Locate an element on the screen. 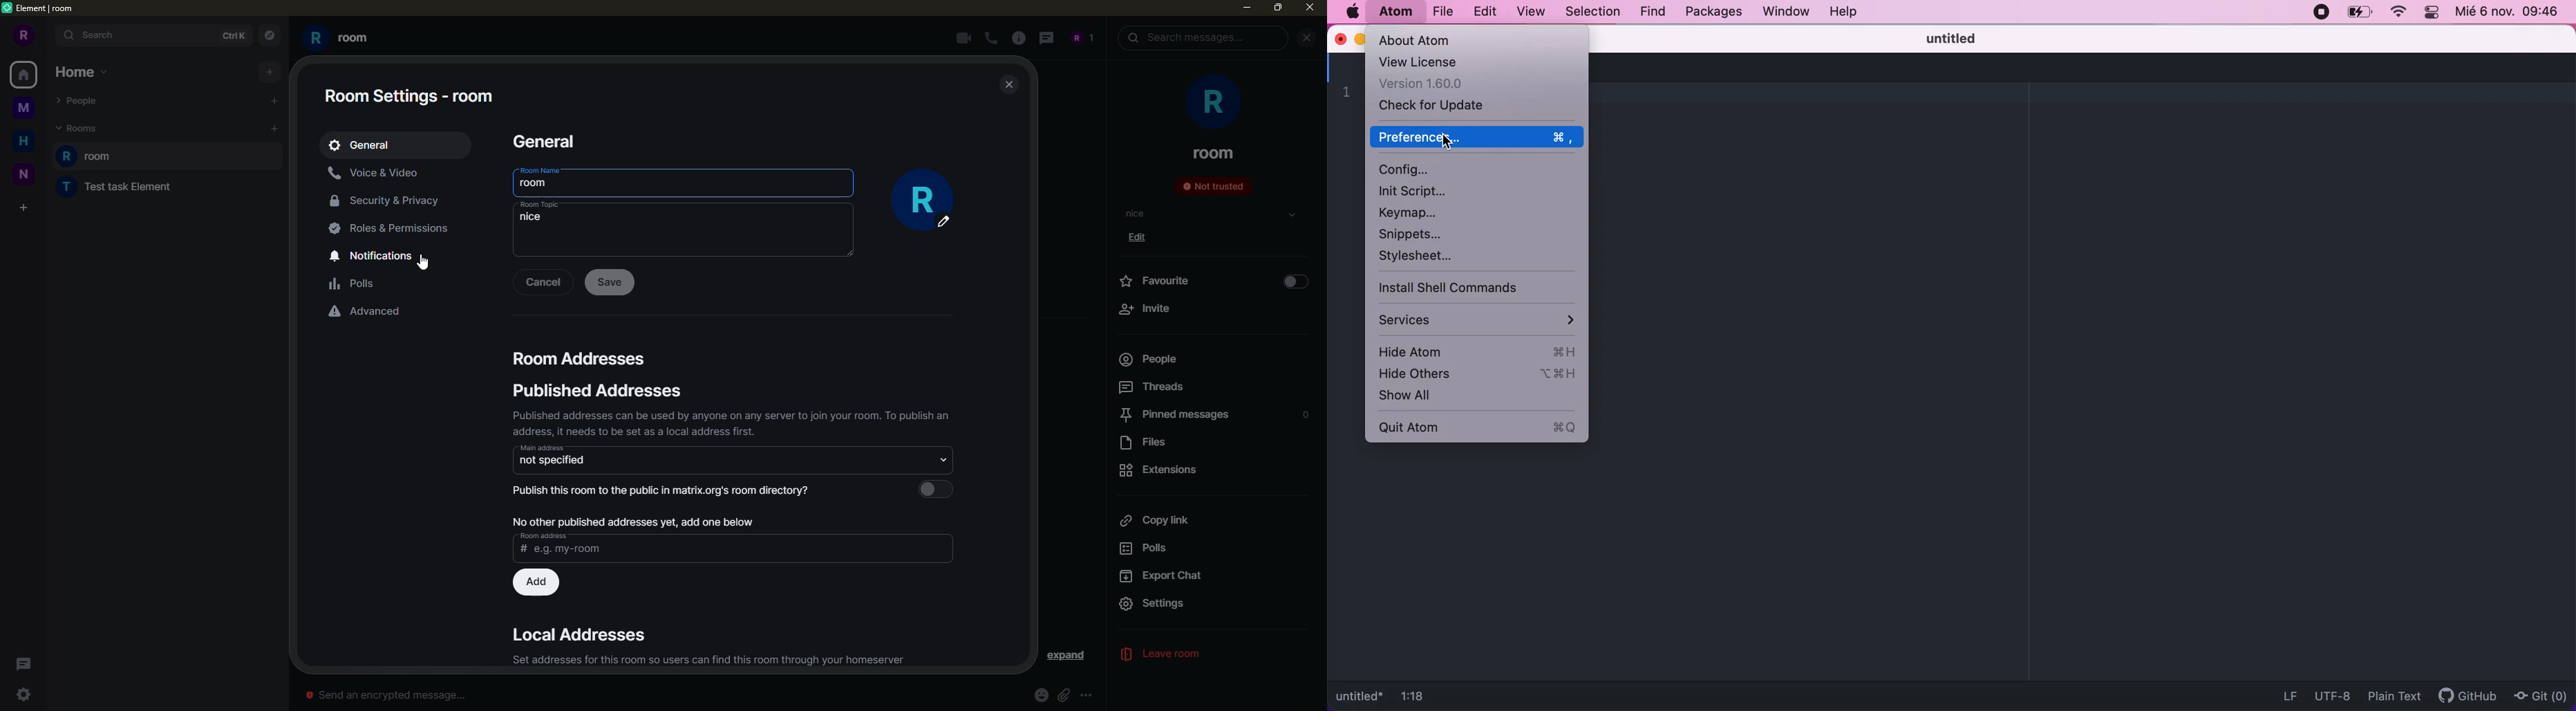 The width and height of the screenshot is (2576, 728). send an encrypted message is located at coordinates (383, 695).